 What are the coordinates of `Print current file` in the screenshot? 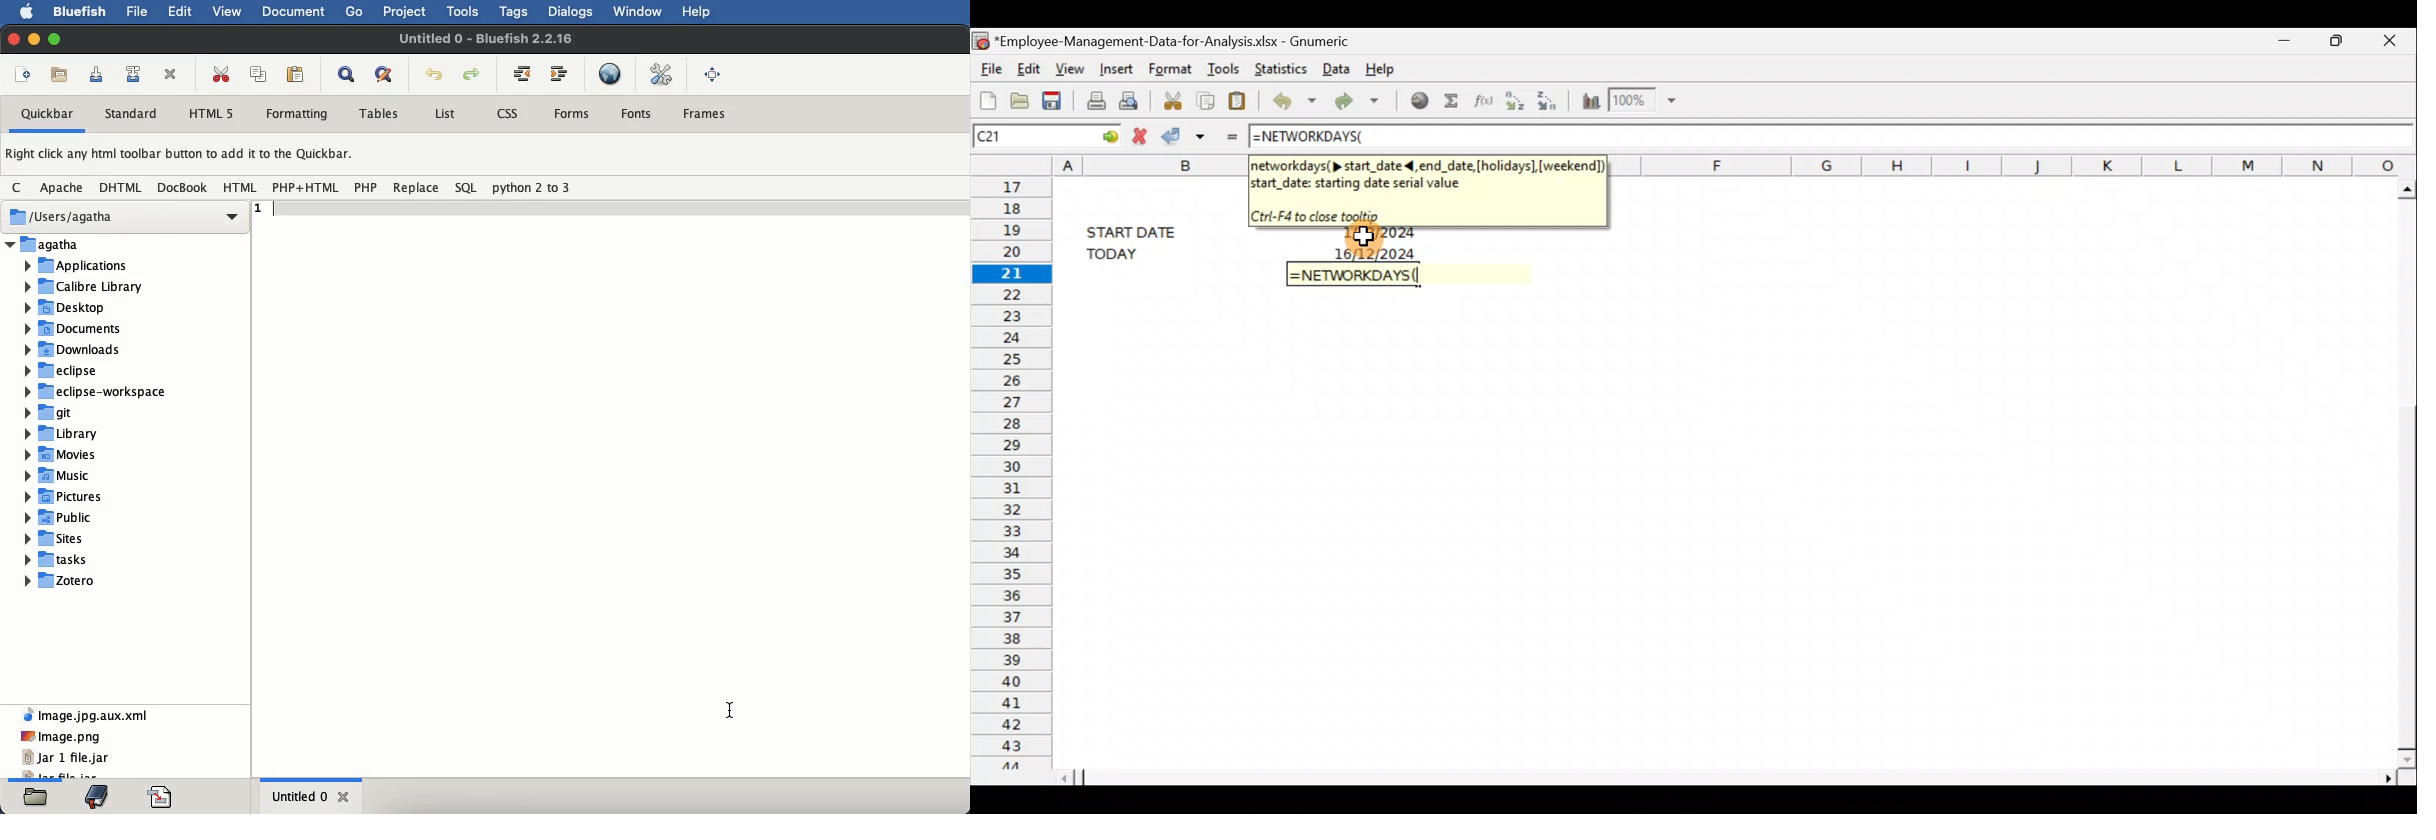 It's located at (1093, 99).